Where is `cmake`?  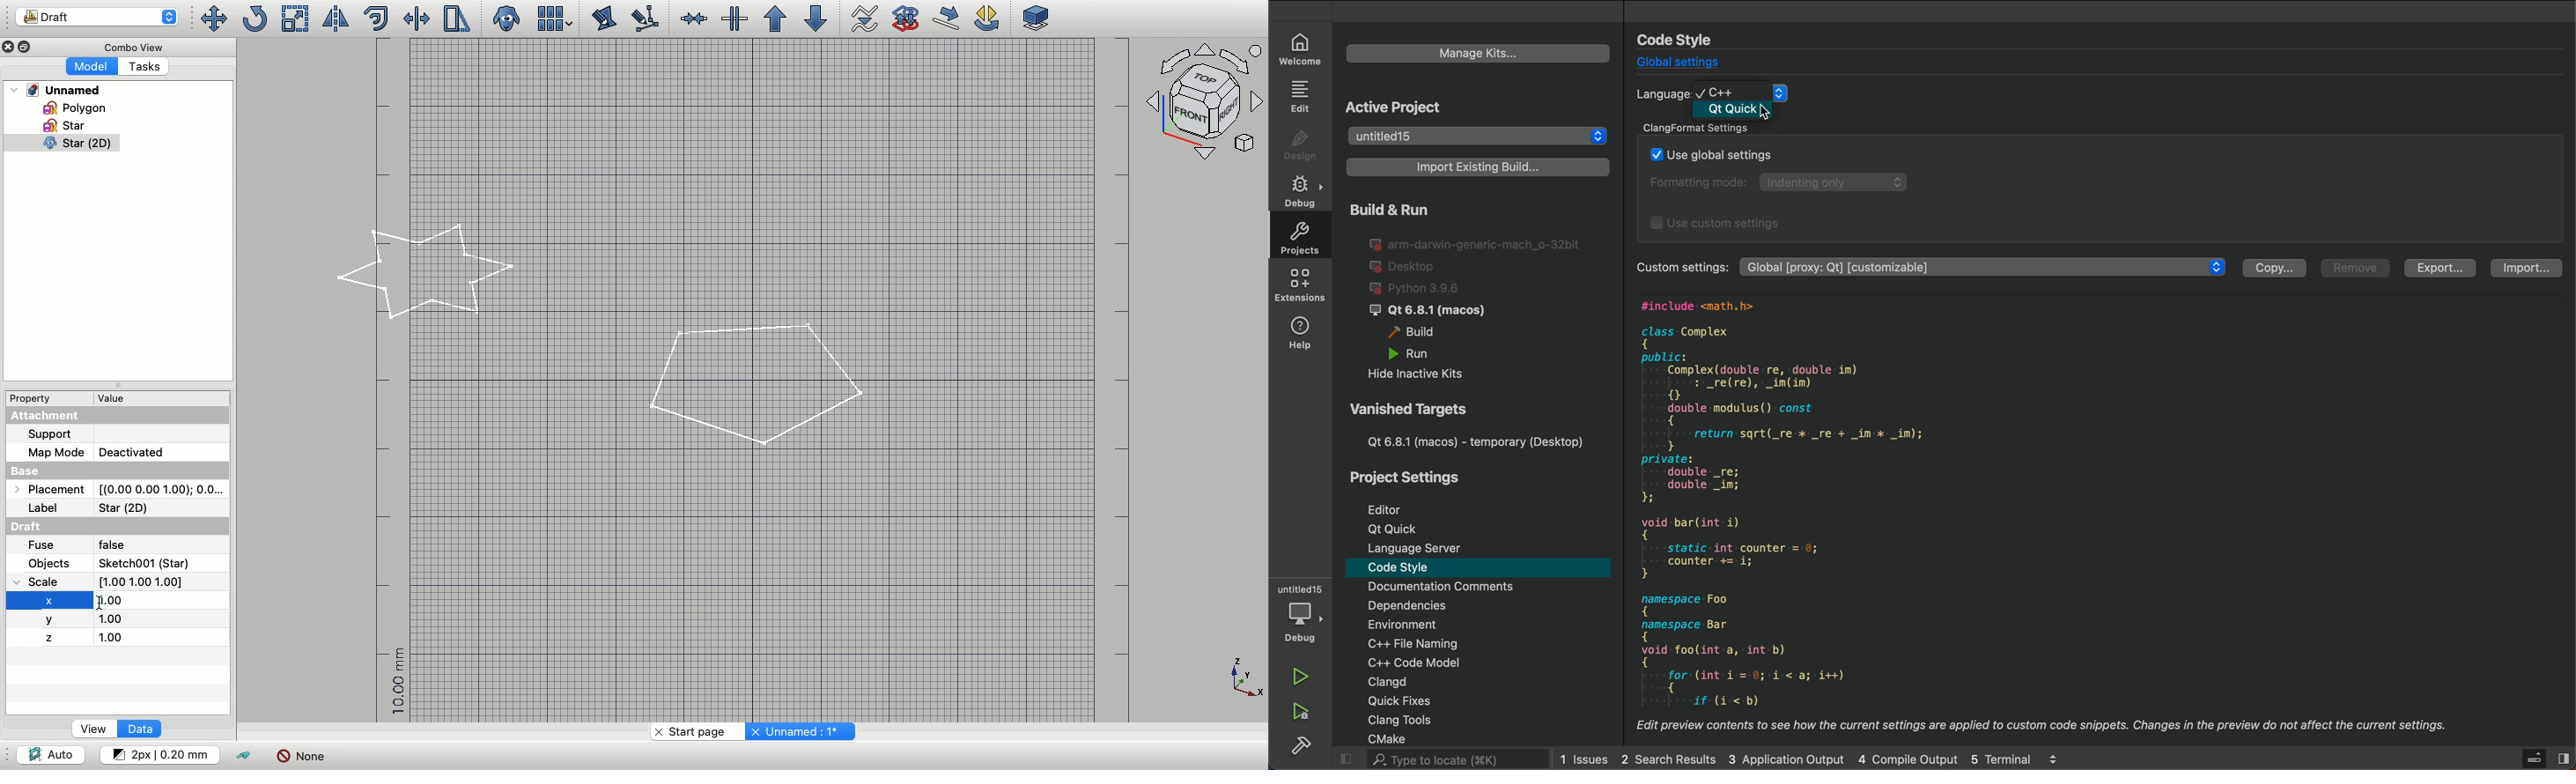 cmake is located at coordinates (1402, 738).